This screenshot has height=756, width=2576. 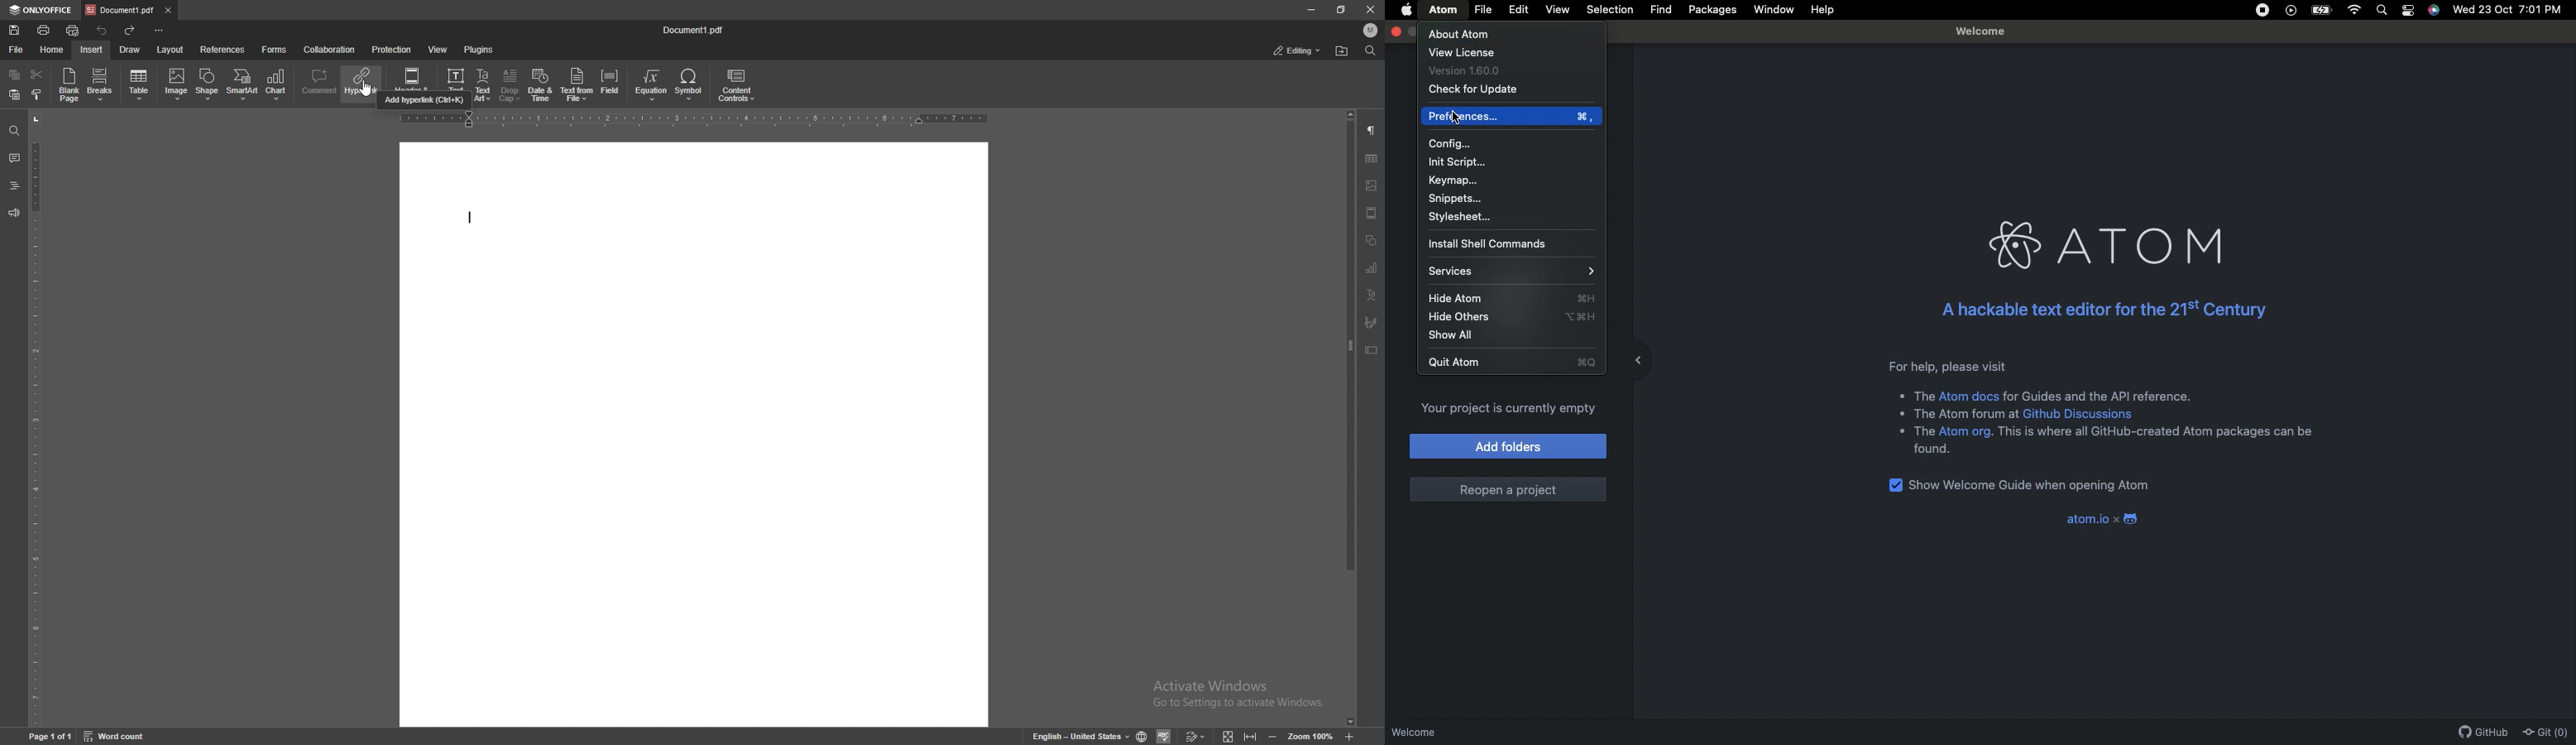 What do you see at coordinates (691, 85) in the screenshot?
I see `symbol` at bounding box center [691, 85].